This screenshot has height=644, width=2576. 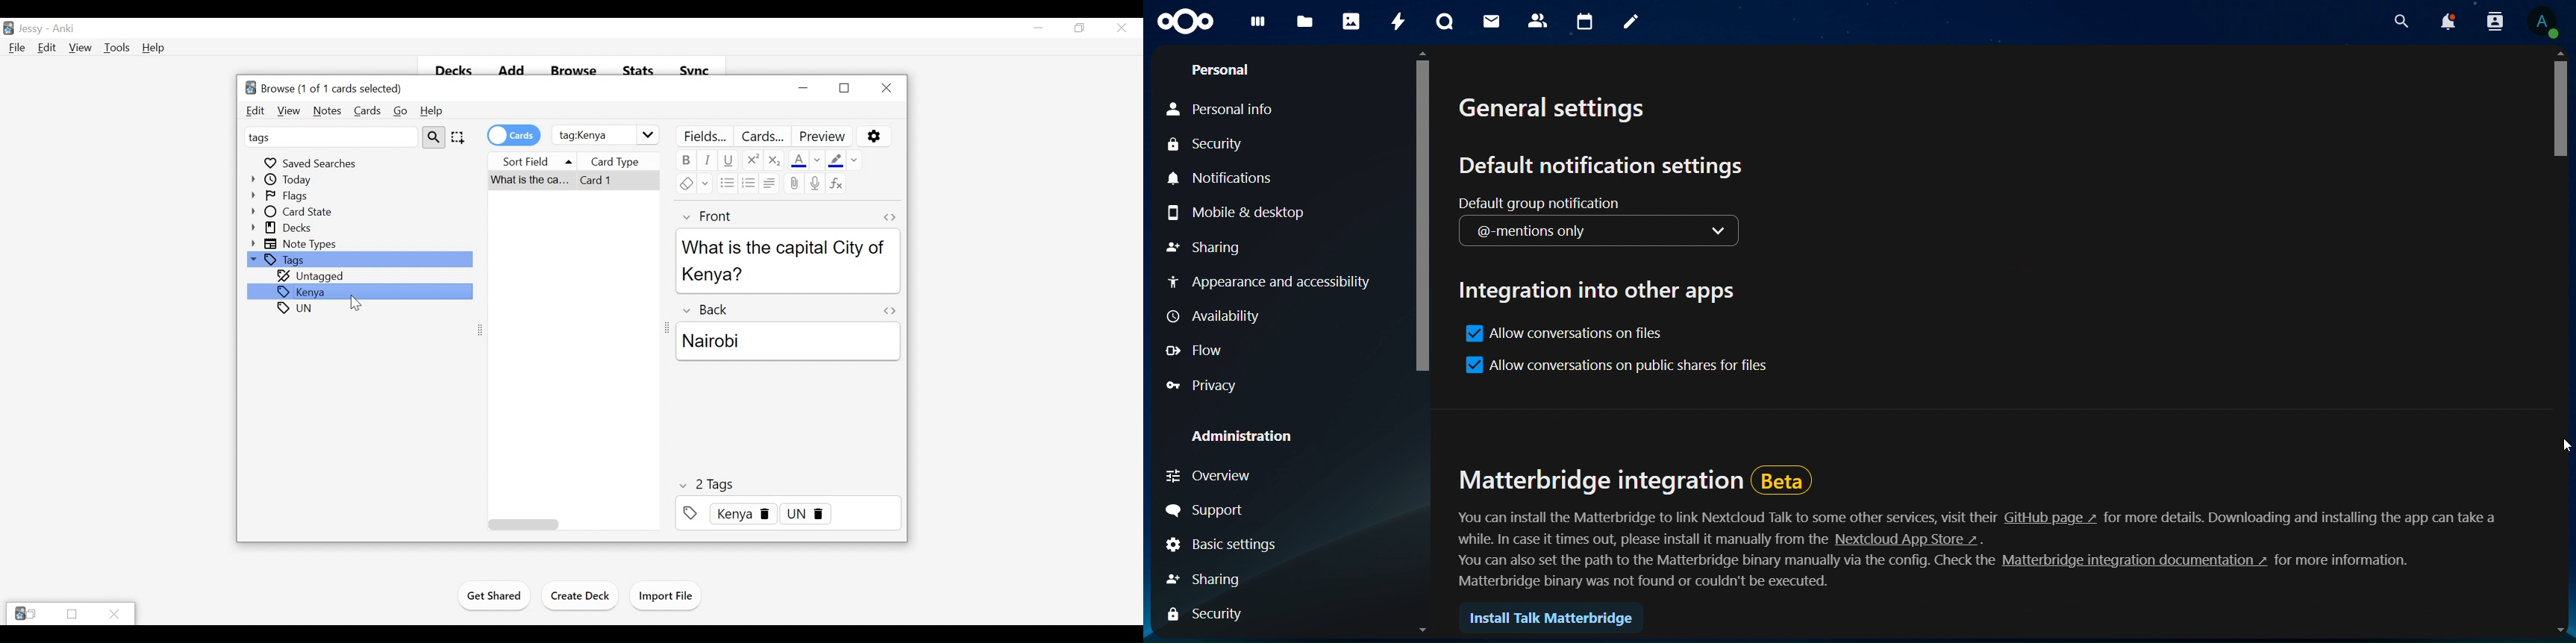 I want to click on photos, so click(x=1353, y=22).